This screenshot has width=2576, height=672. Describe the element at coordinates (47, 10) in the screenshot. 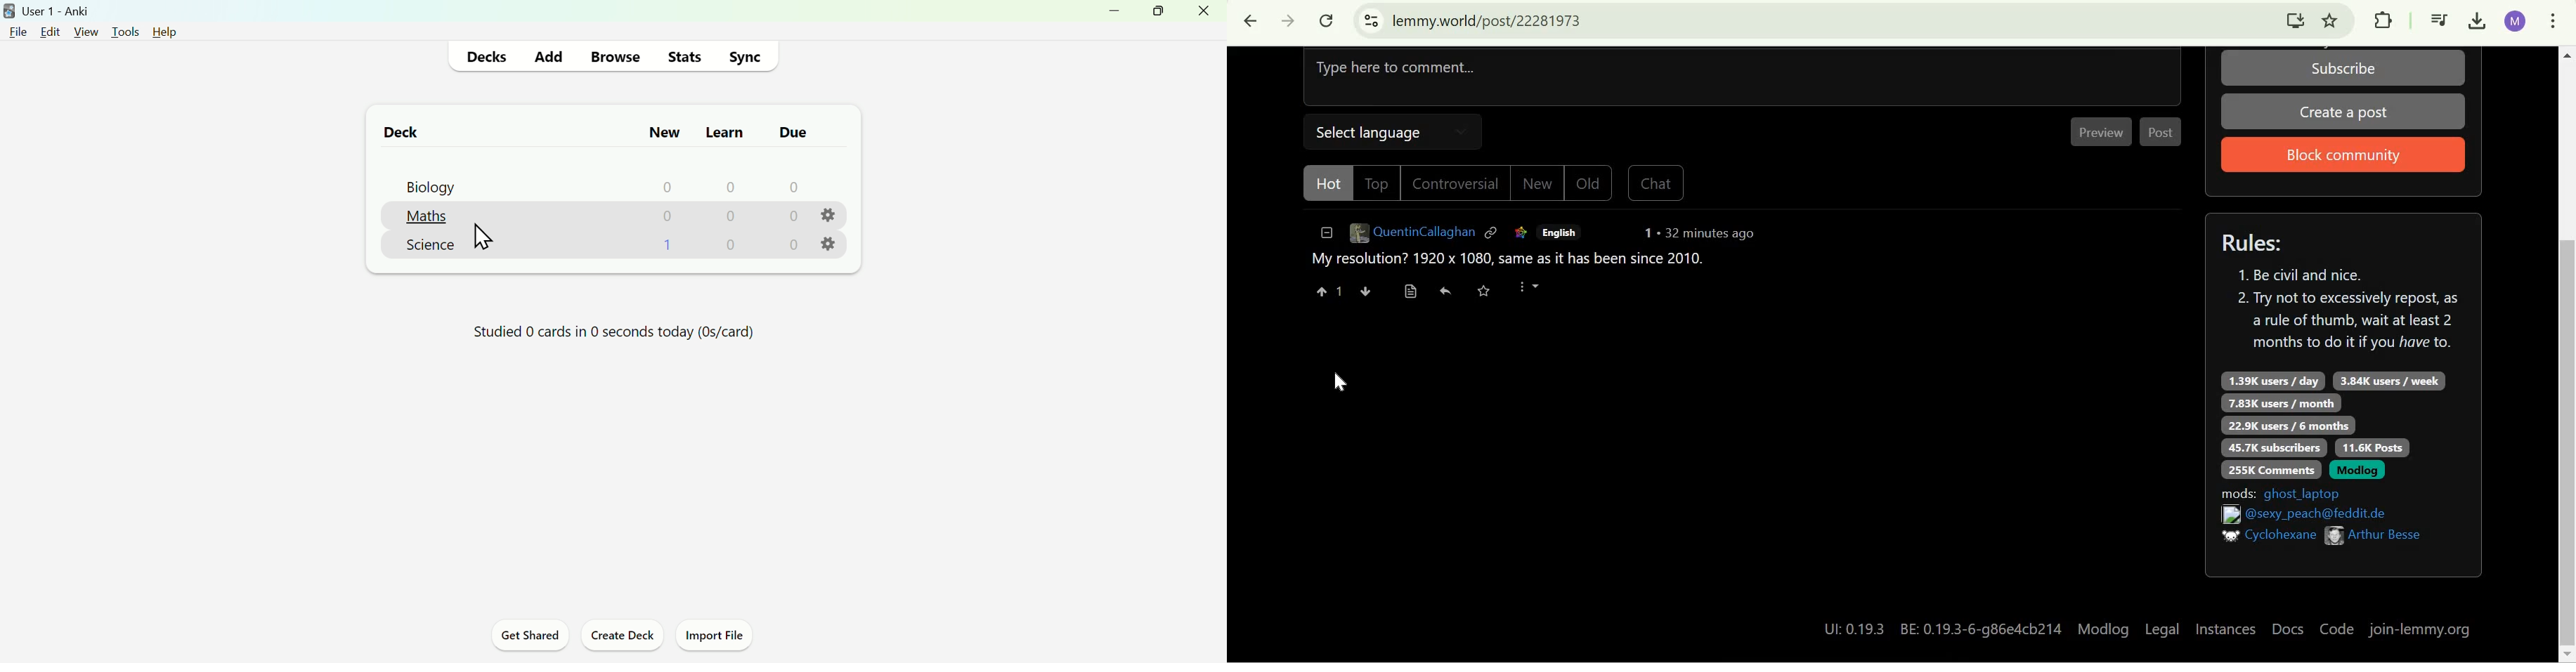

I see `user1-anki` at that location.